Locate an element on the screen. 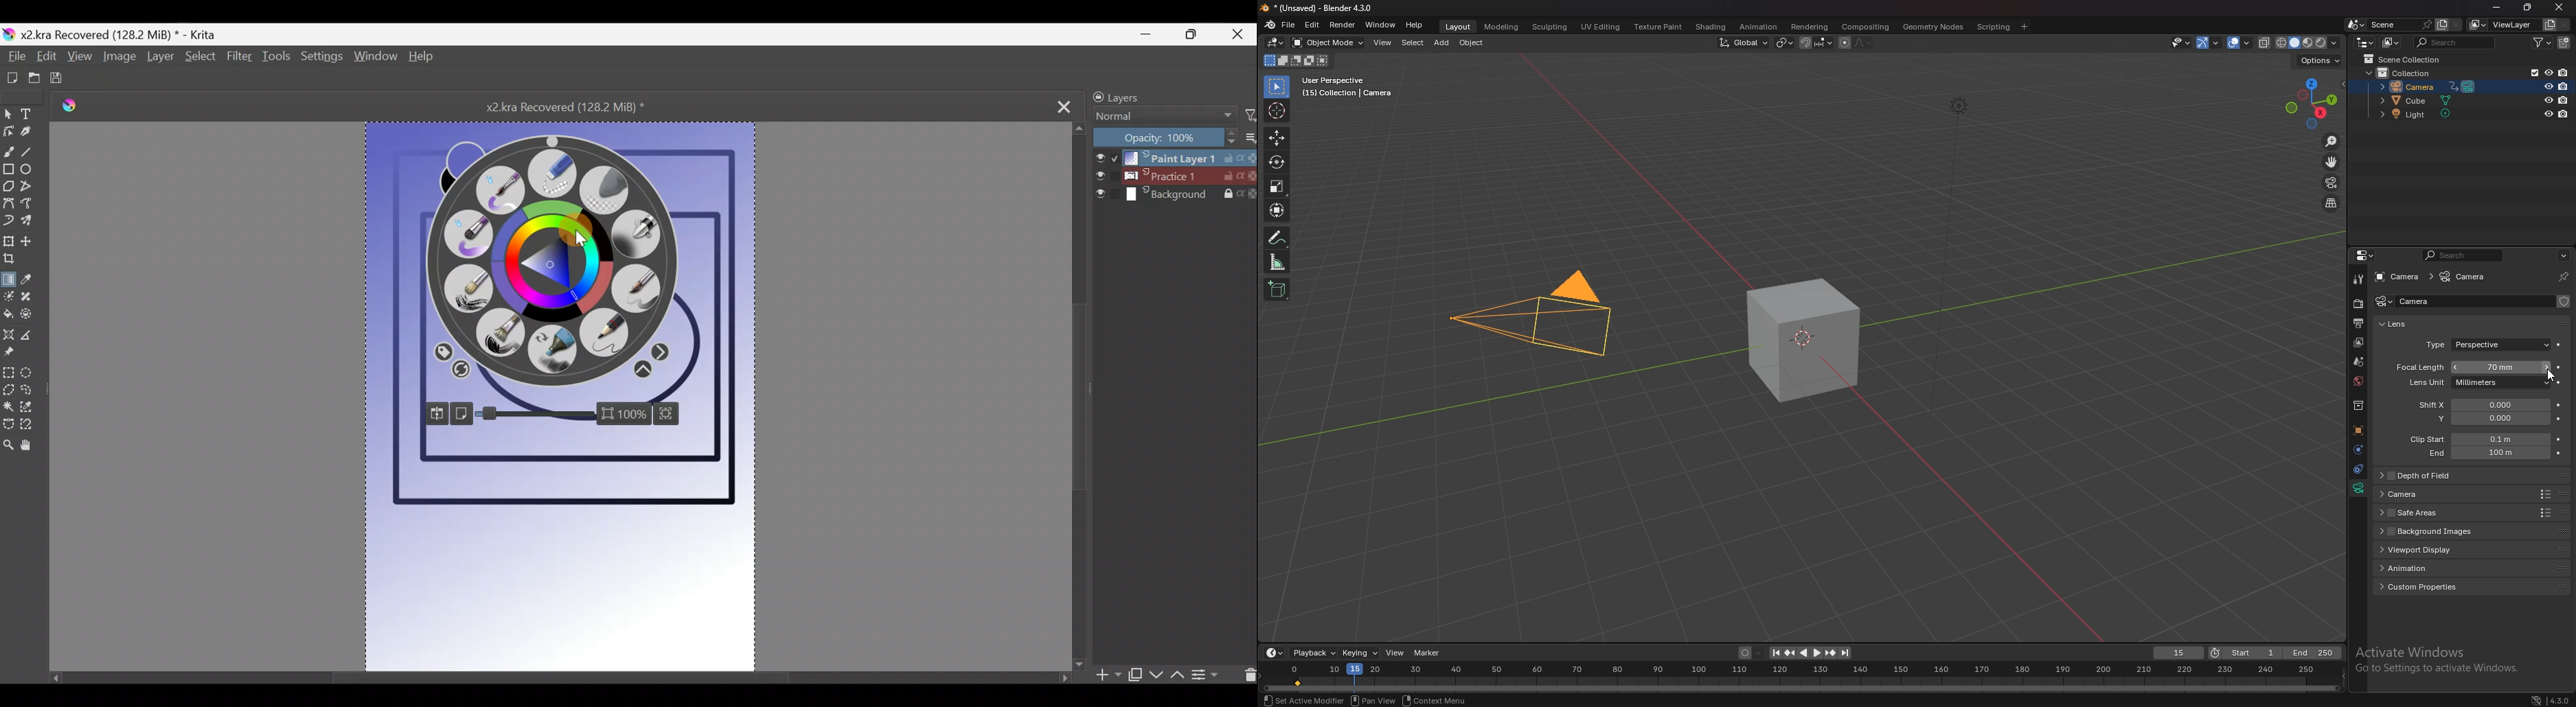  Eraser soft is located at coordinates (610, 189).